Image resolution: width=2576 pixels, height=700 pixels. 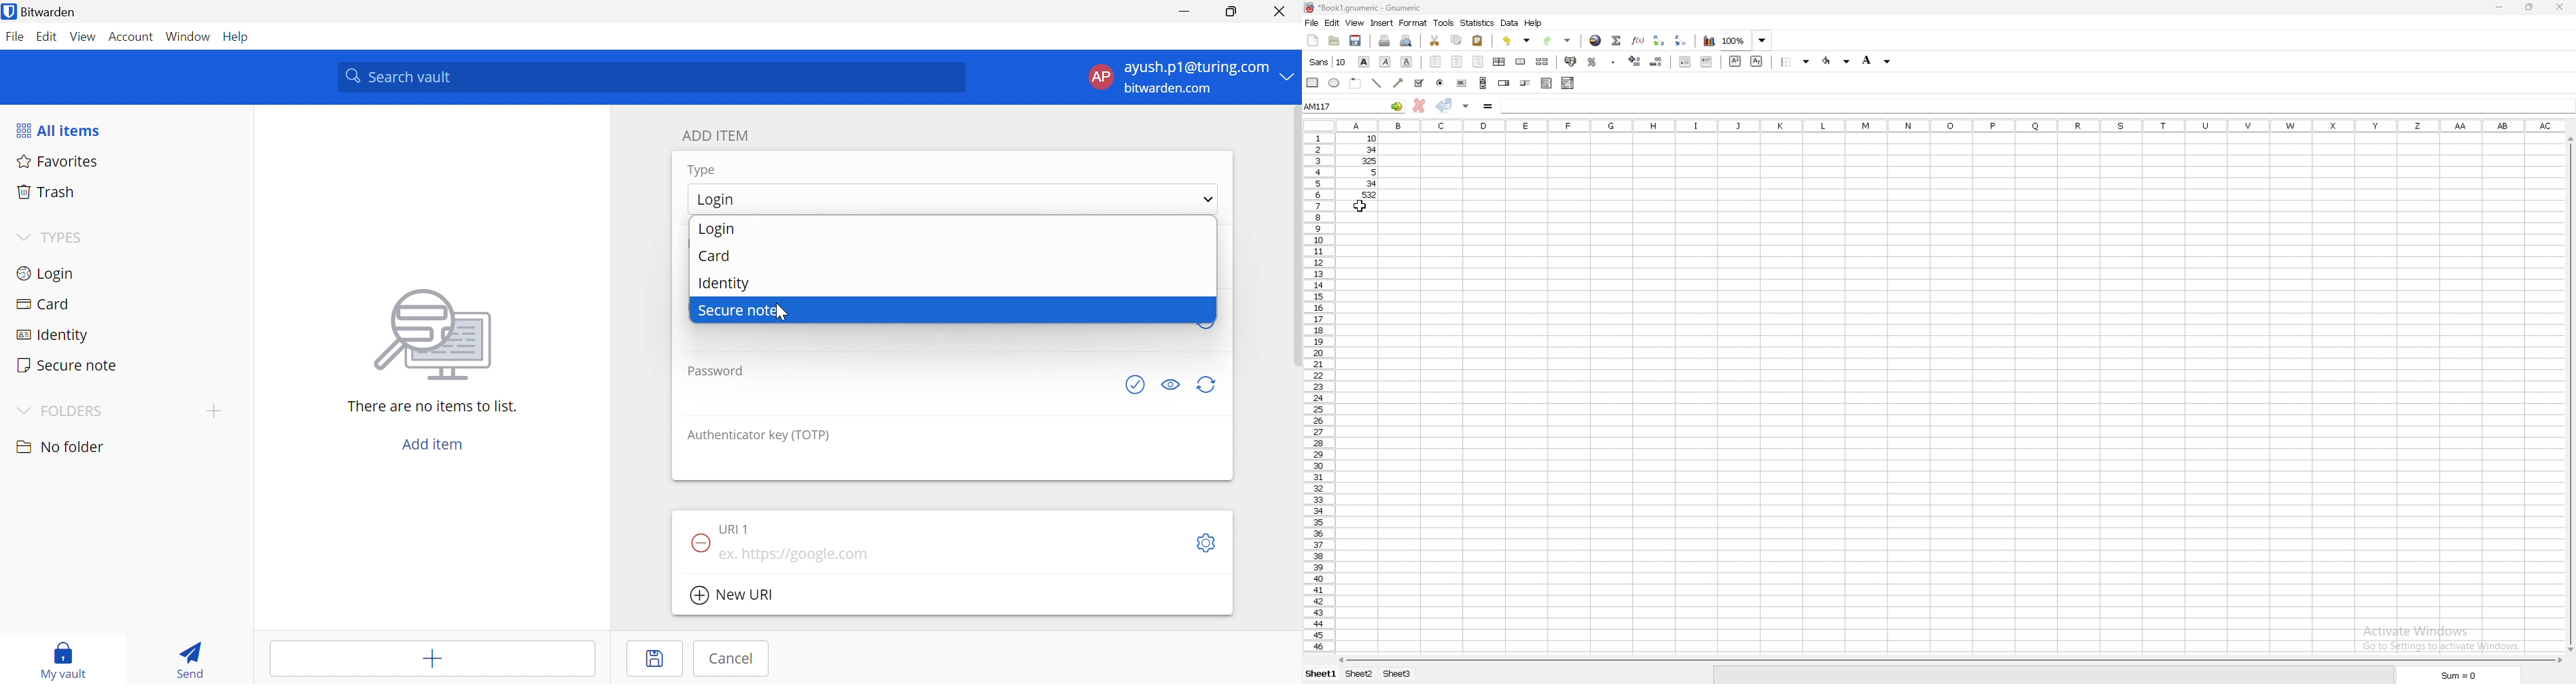 What do you see at coordinates (1230, 13) in the screenshot?
I see `Restore Down` at bounding box center [1230, 13].